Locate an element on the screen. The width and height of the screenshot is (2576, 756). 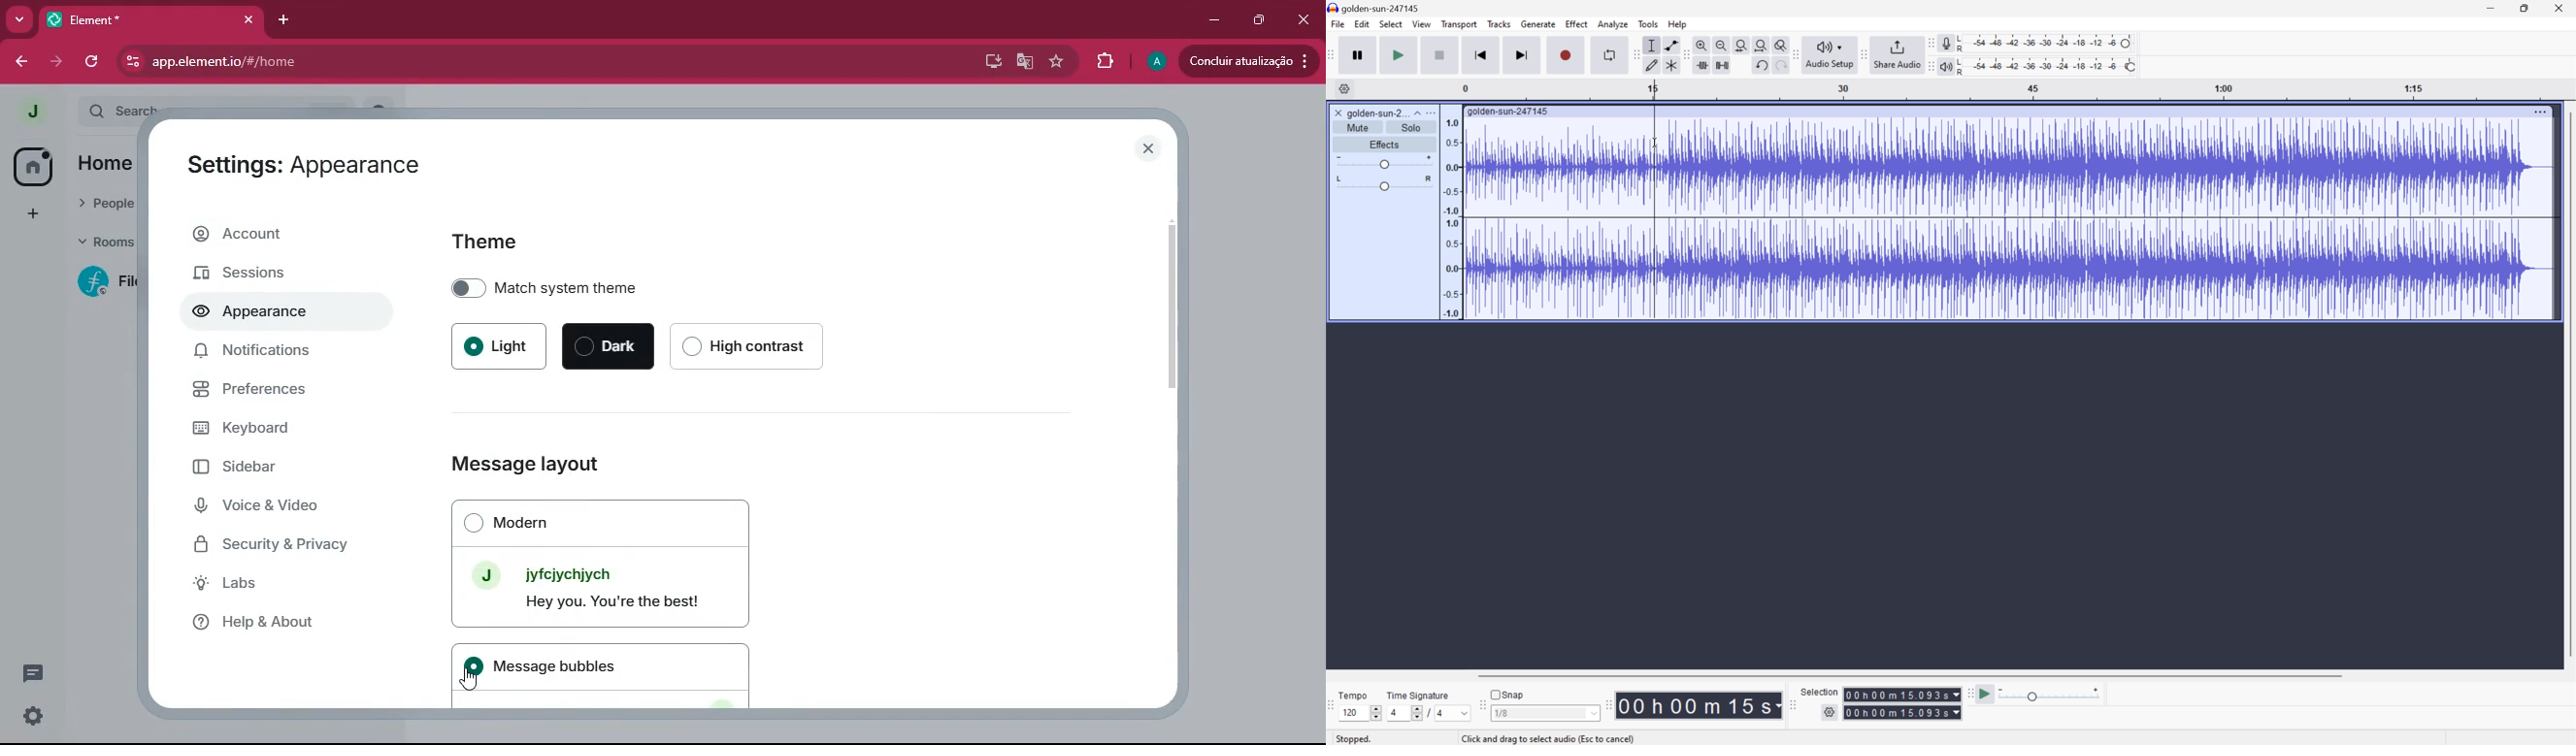
add is located at coordinates (33, 214).